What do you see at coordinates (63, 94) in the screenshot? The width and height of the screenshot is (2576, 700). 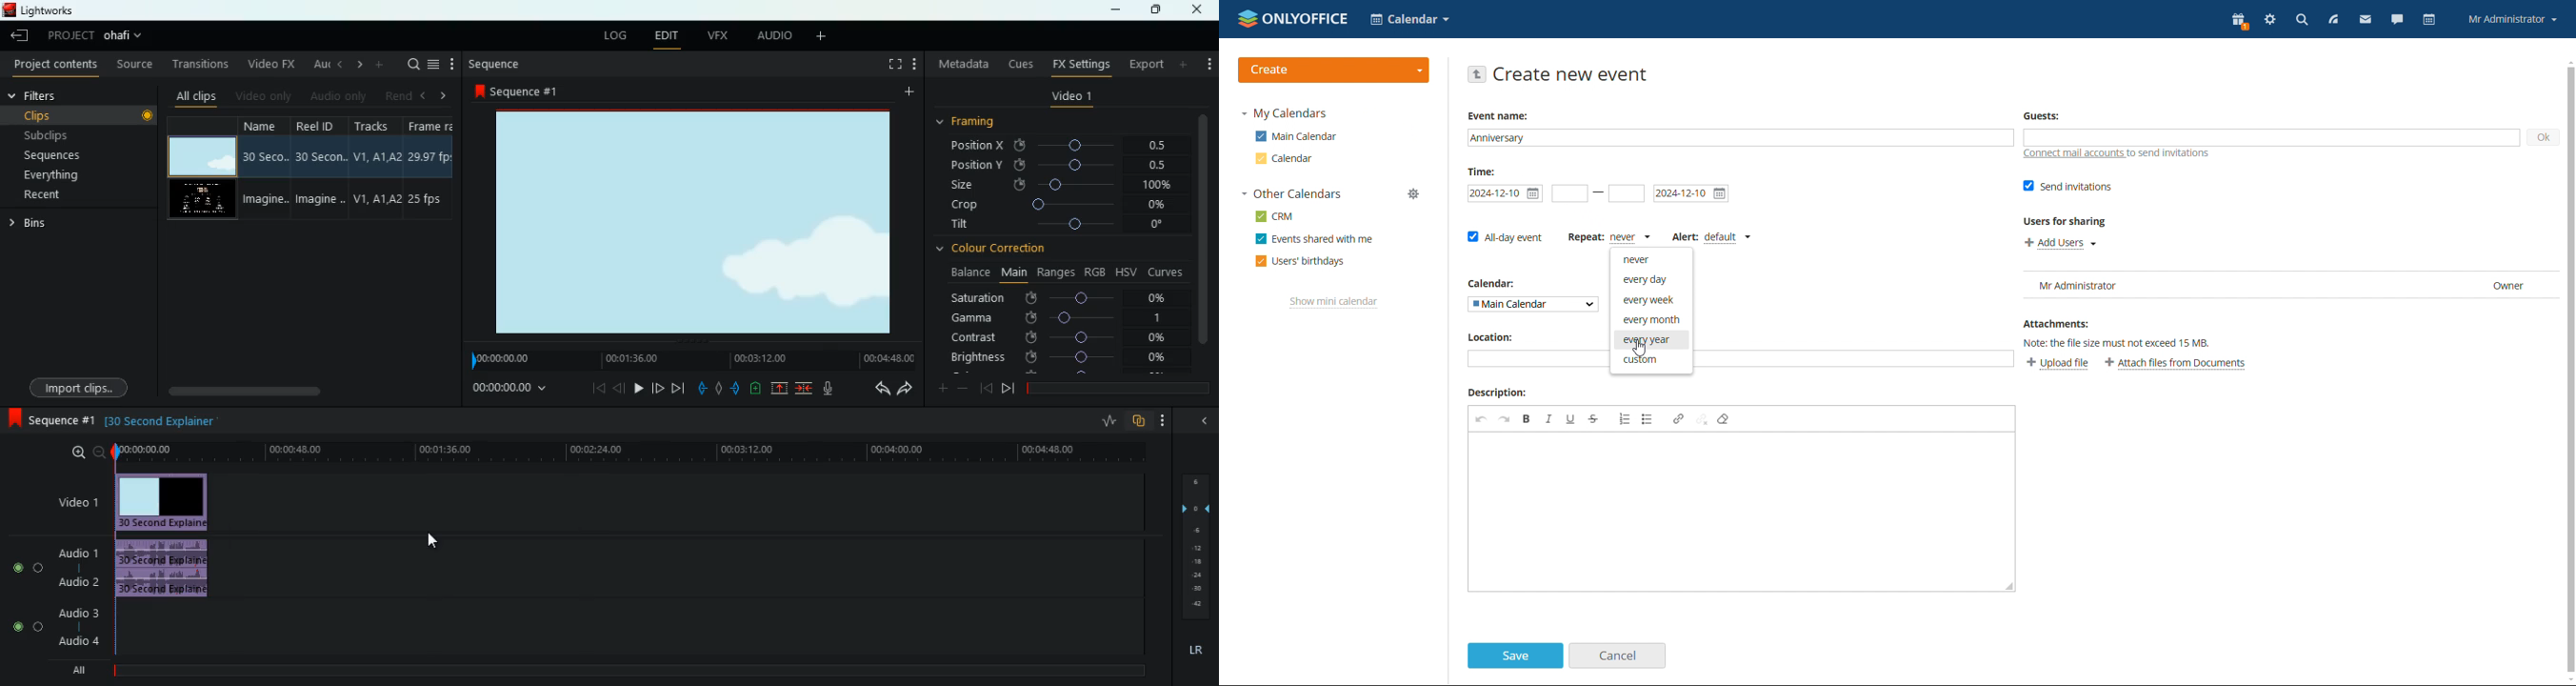 I see `filters` at bounding box center [63, 94].